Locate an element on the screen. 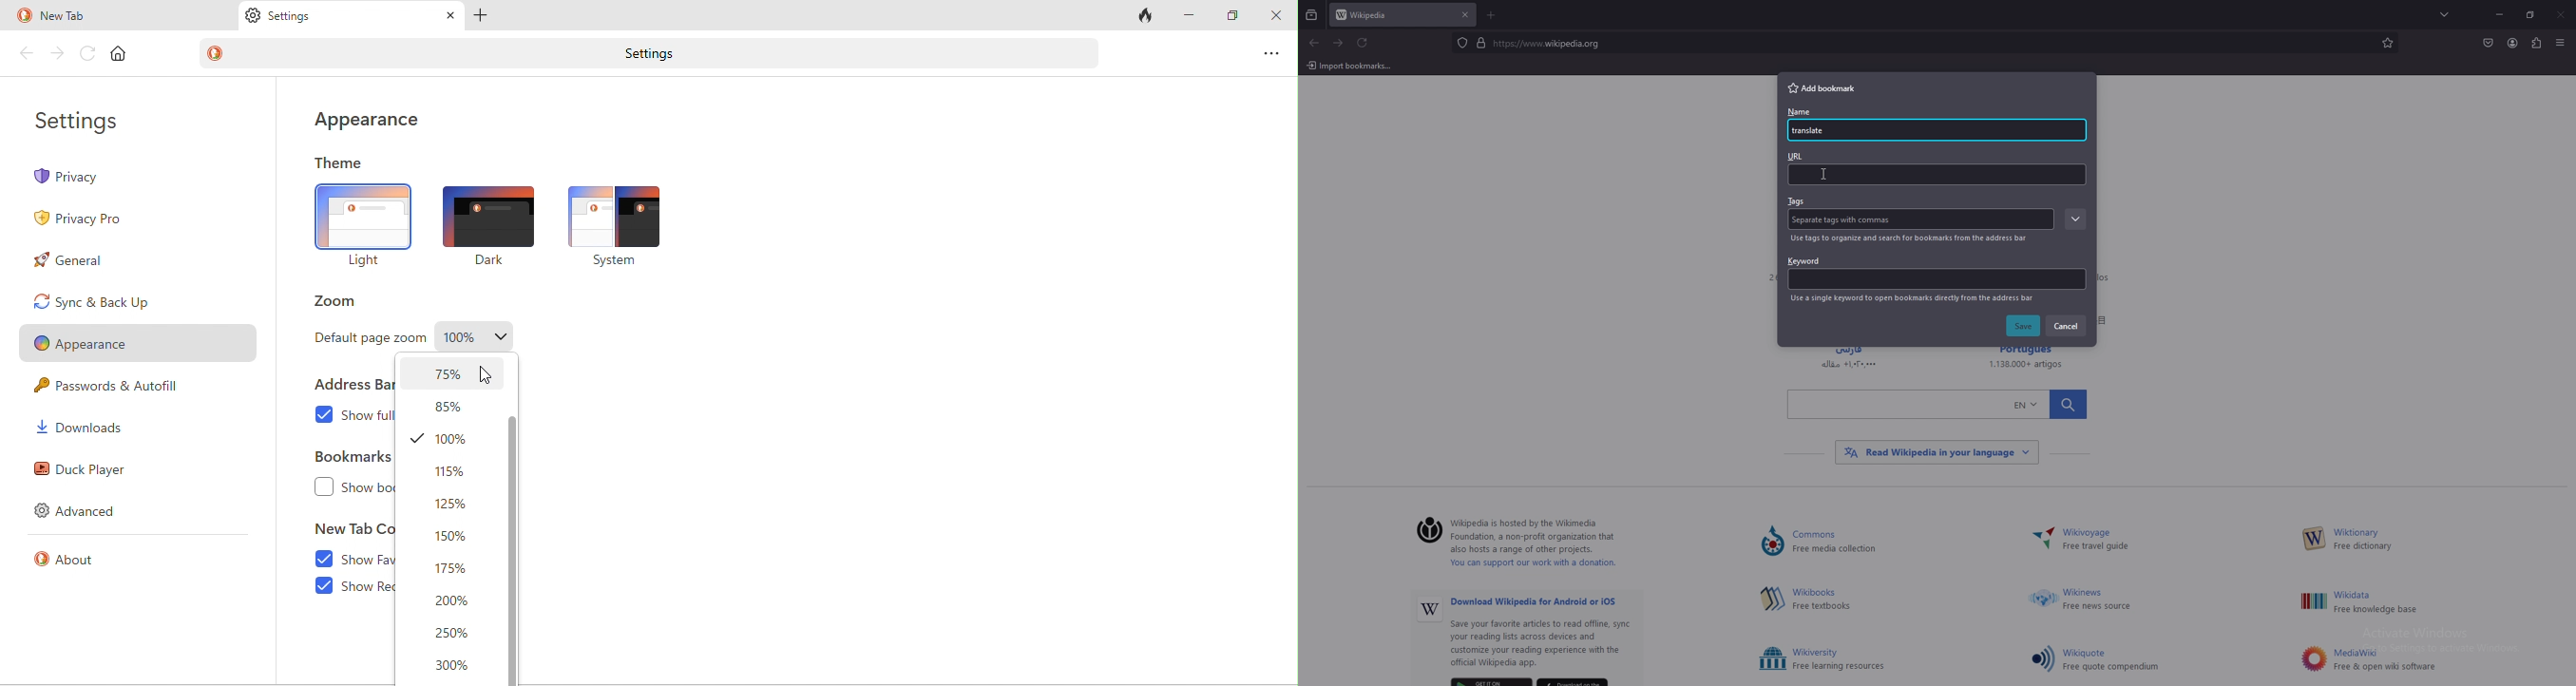   is located at coordinates (1937, 403).